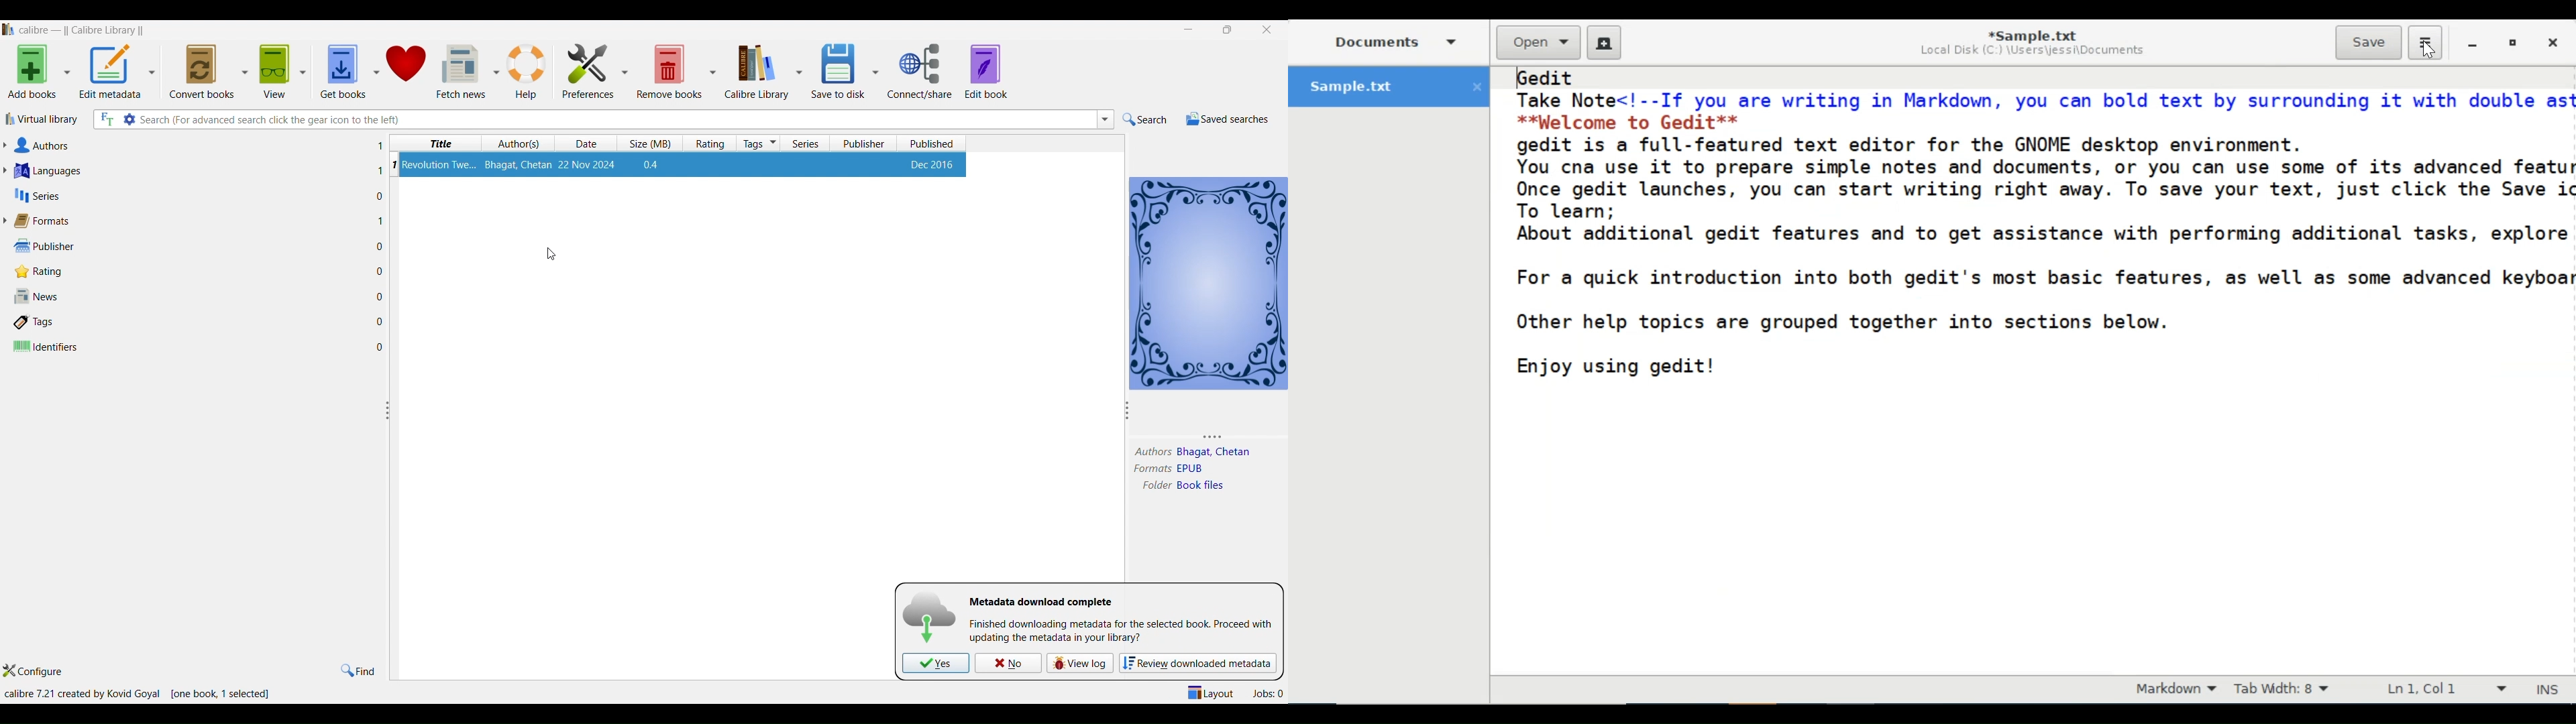  What do you see at coordinates (1224, 118) in the screenshot?
I see `saved searches` at bounding box center [1224, 118].